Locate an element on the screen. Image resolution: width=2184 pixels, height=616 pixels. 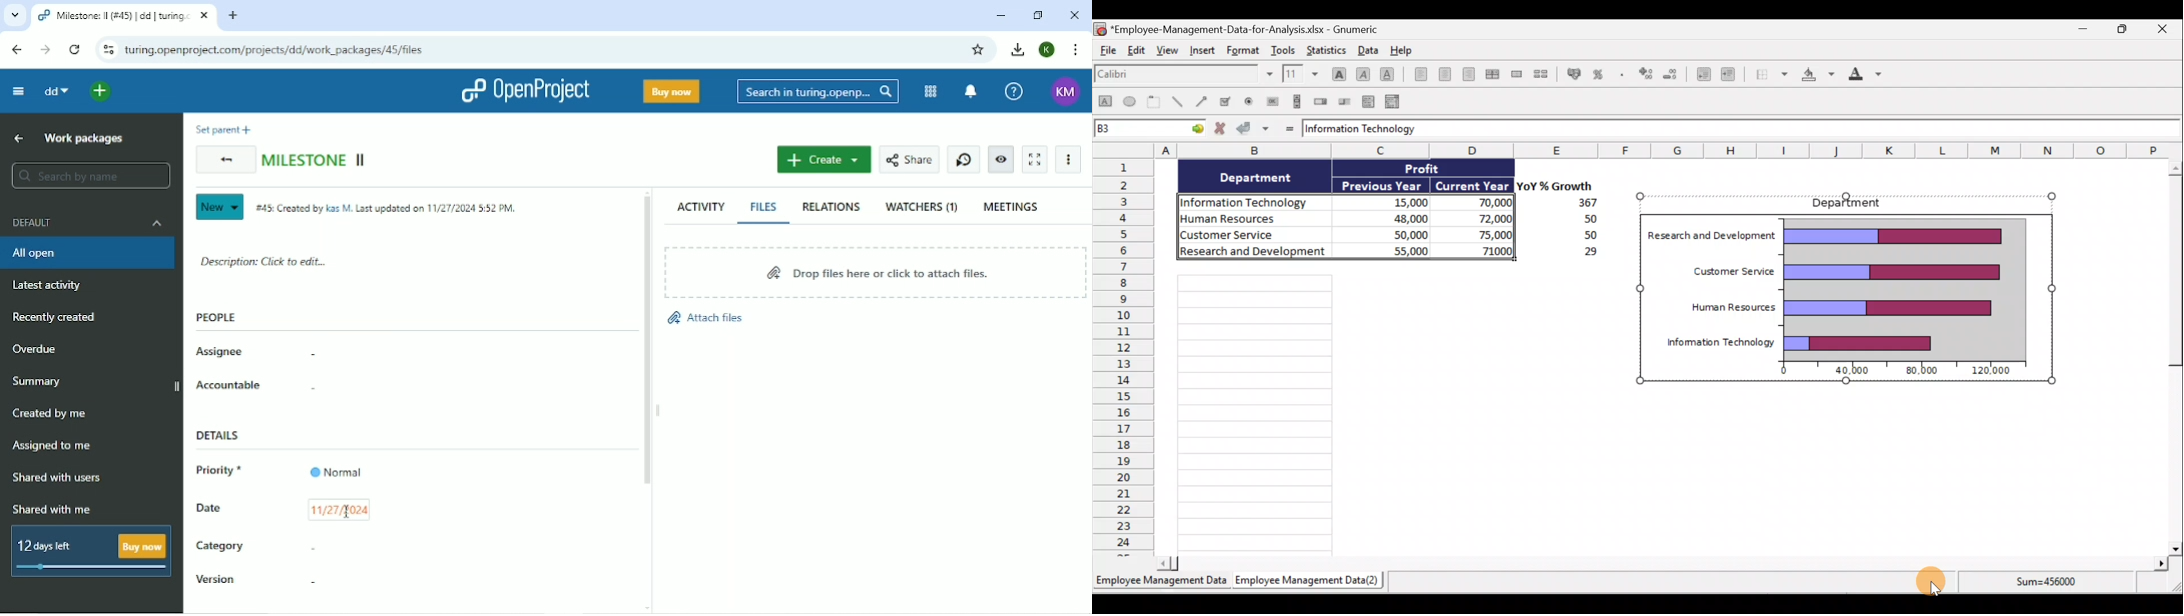
Previous Year is located at coordinates (1383, 184).